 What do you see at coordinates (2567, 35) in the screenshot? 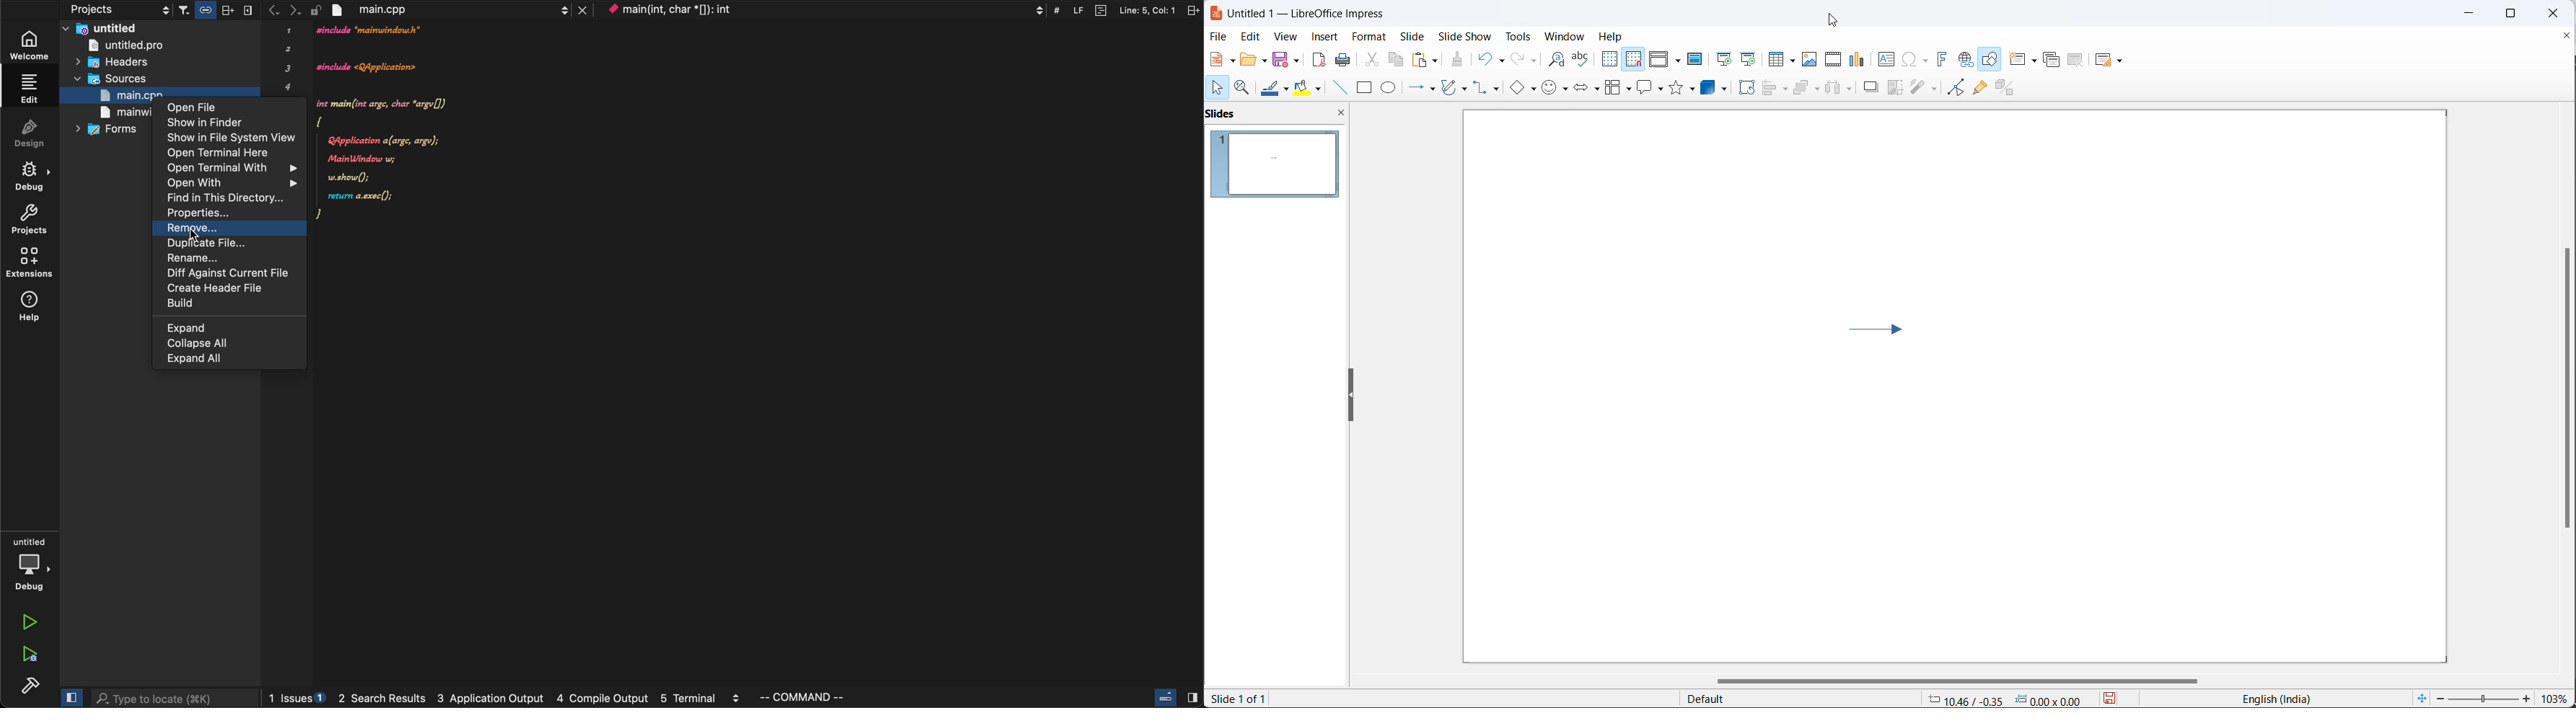
I see `close document` at bounding box center [2567, 35].